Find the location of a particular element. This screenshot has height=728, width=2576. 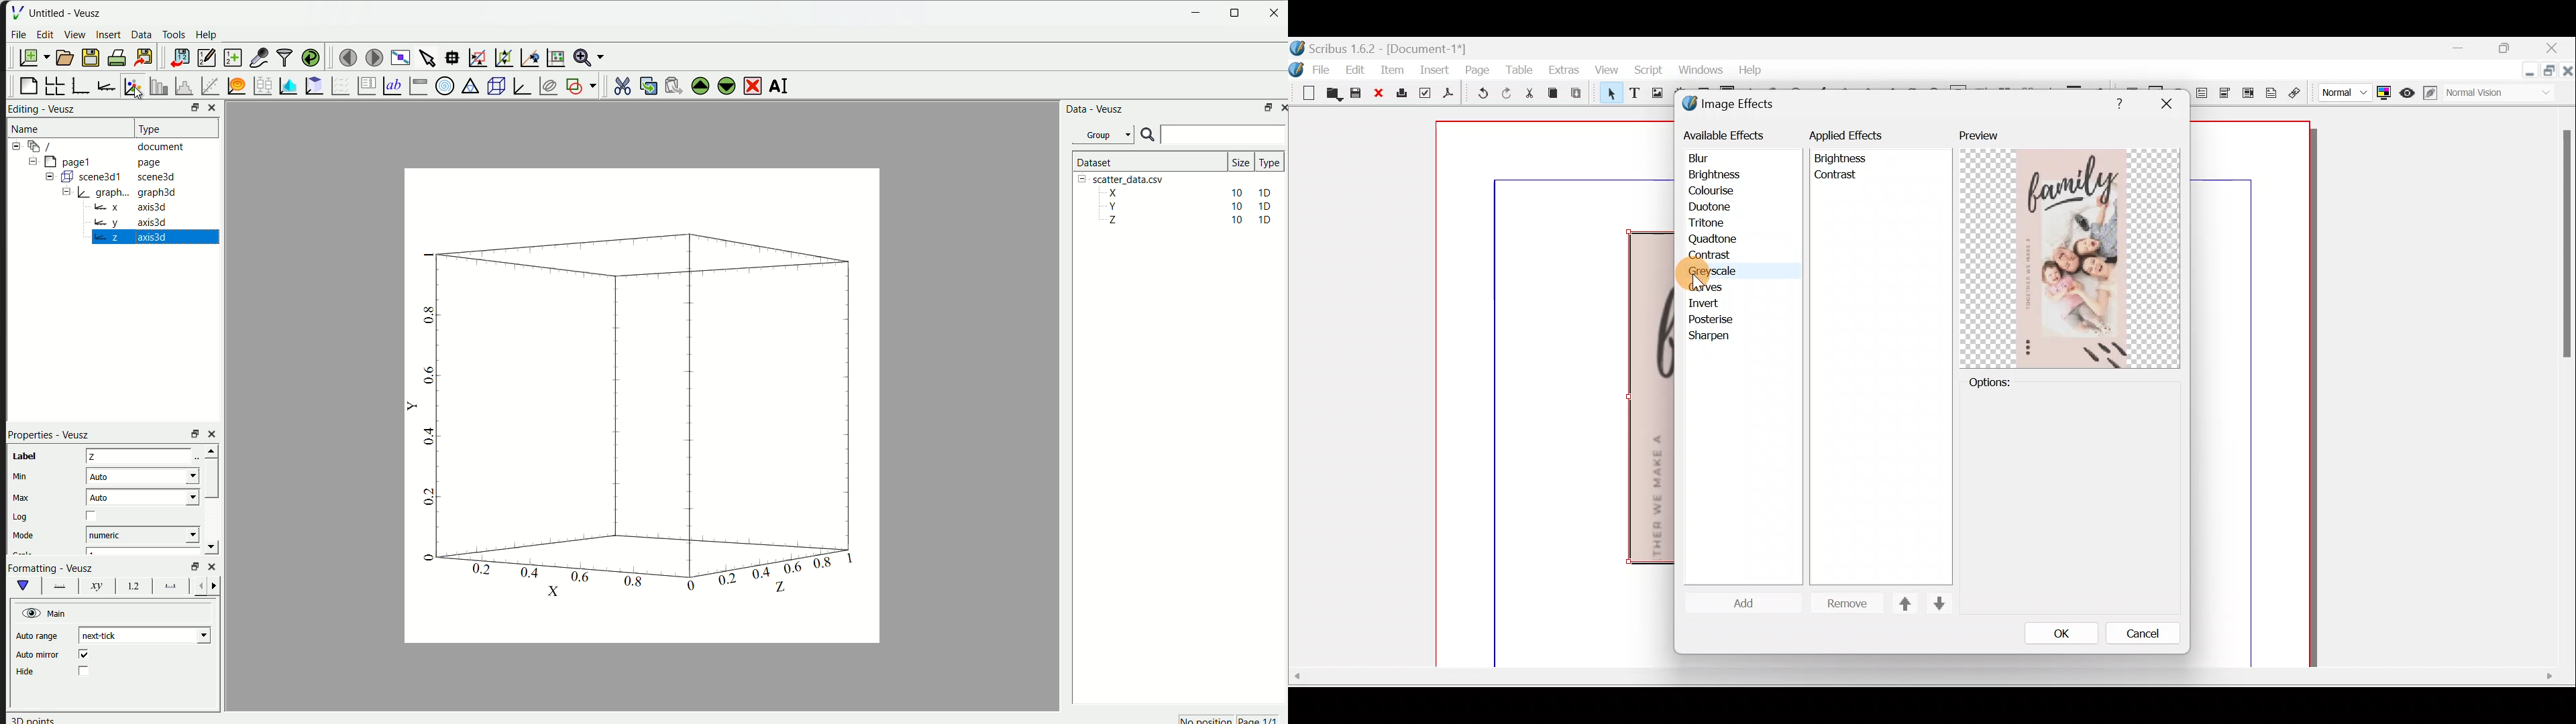

cursor is located at coordinates (1699, 286).